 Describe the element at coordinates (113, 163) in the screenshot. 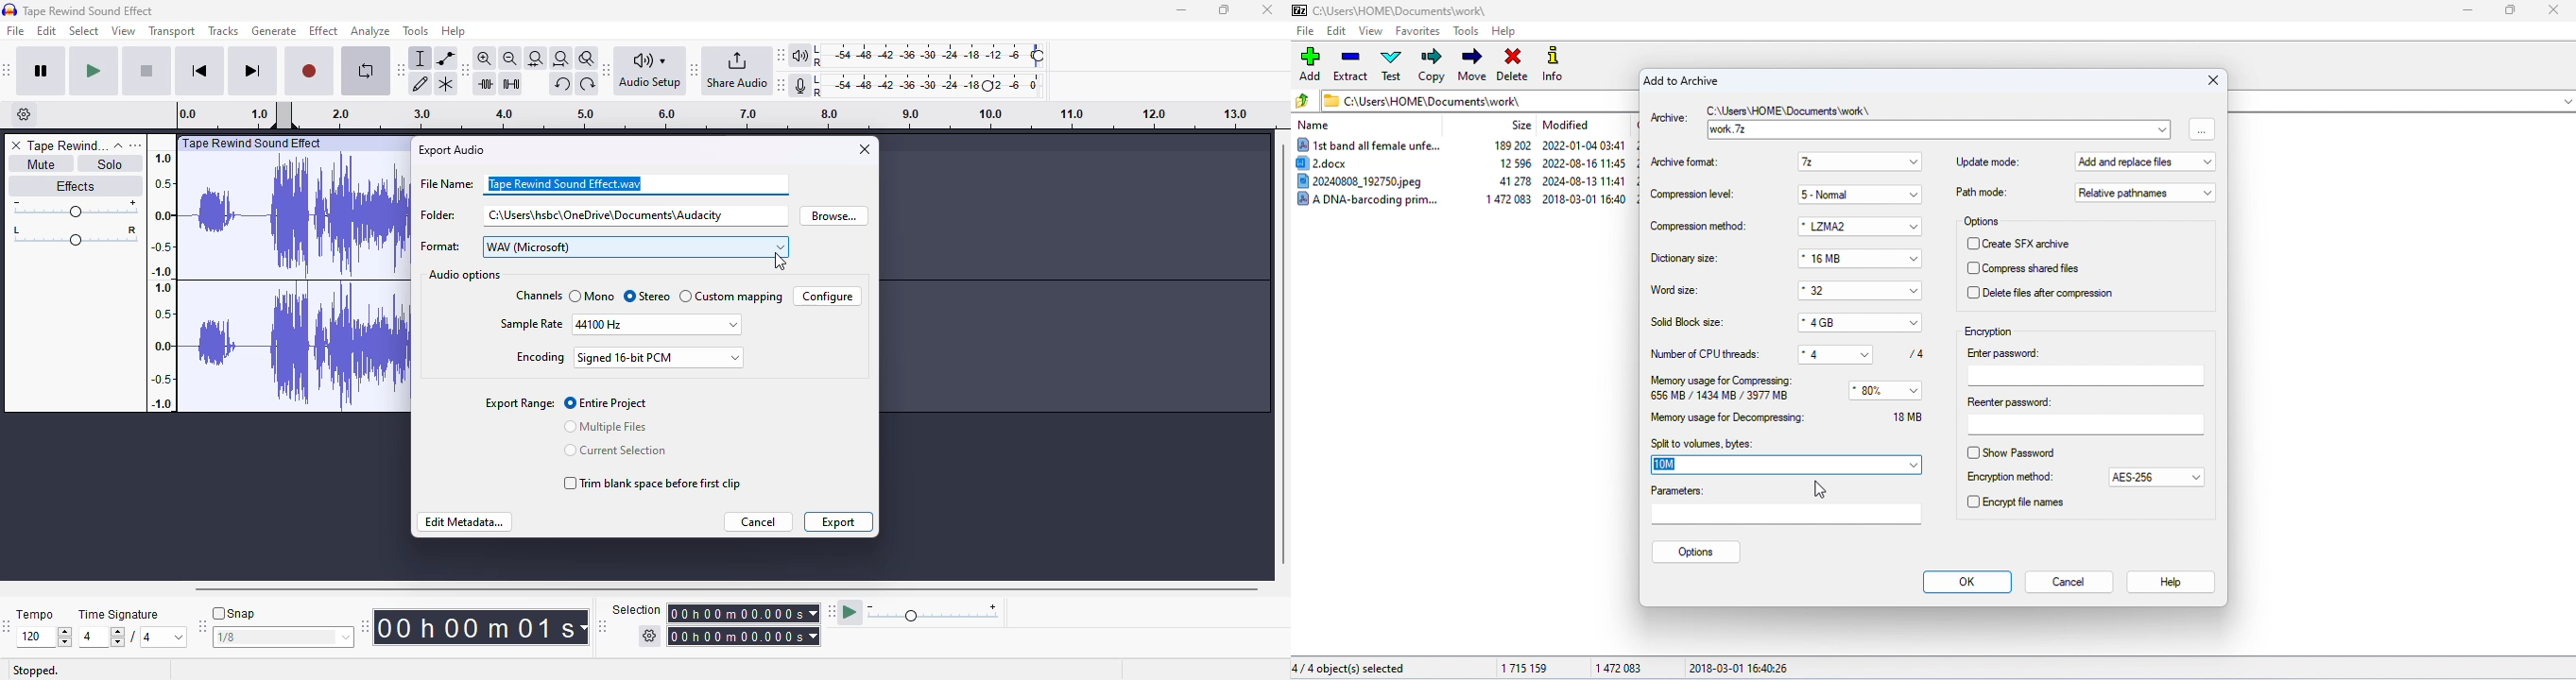

I see `solo` at that location.